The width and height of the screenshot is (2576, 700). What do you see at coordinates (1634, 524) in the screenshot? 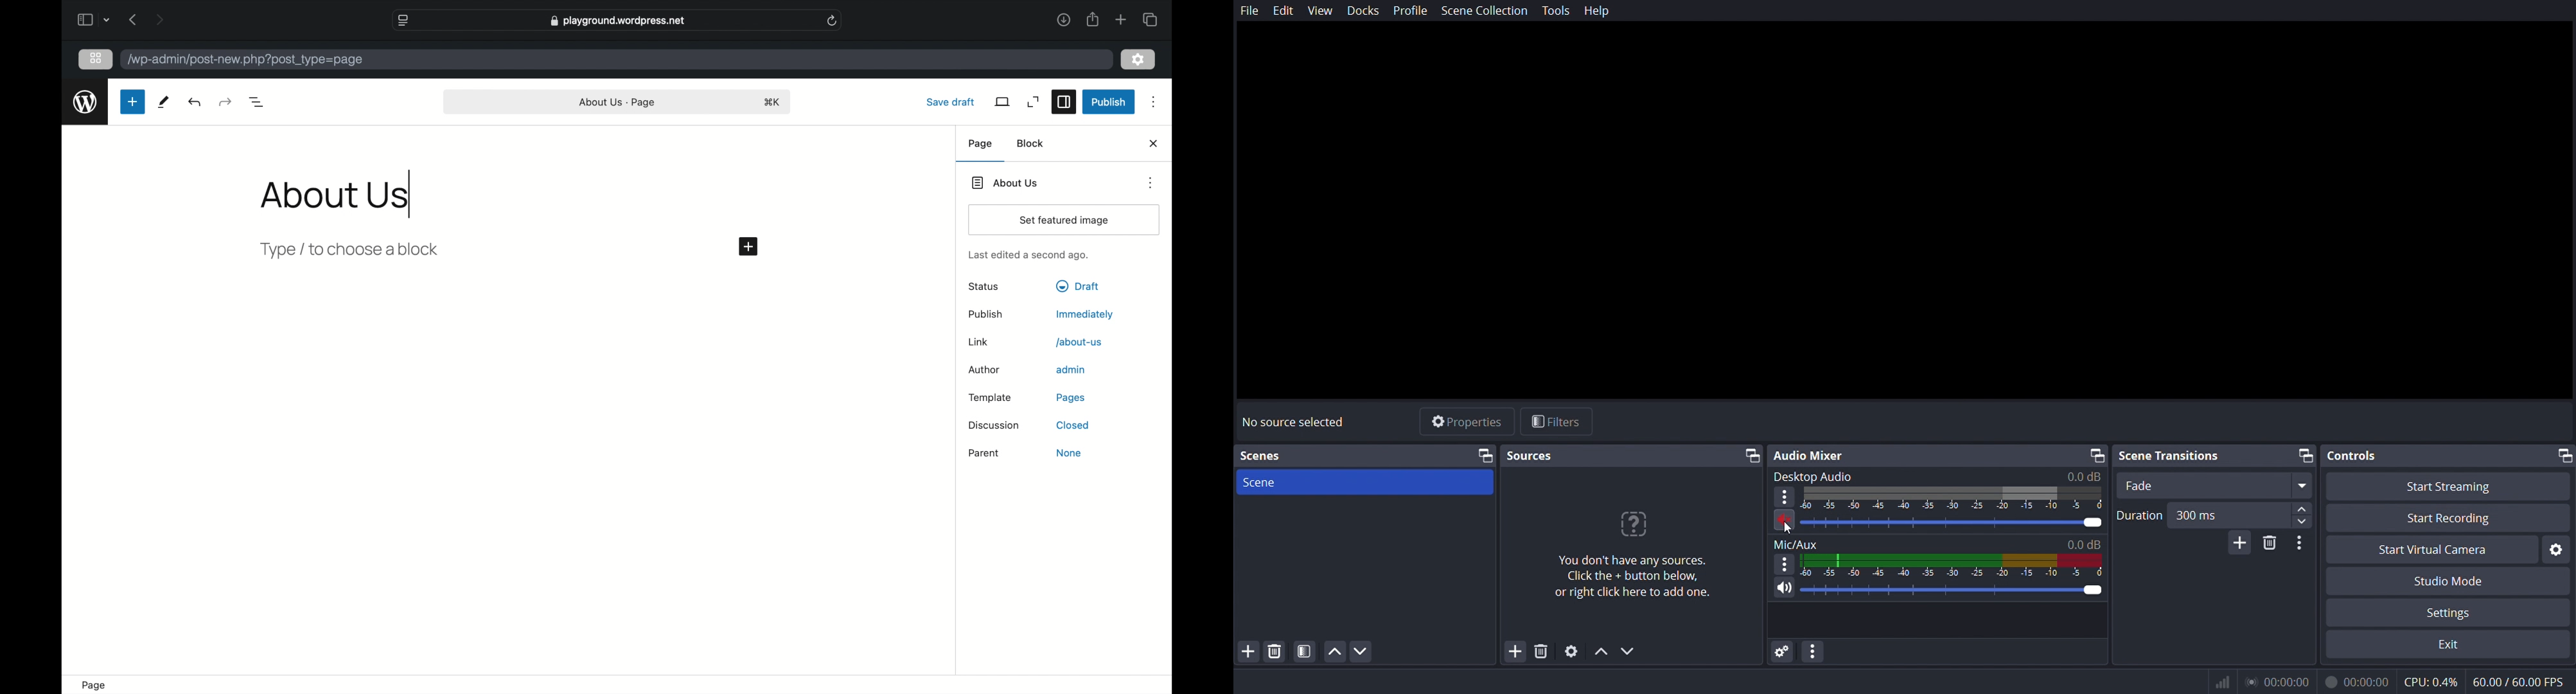
I see `icon` at bounding box center [1634, 524].